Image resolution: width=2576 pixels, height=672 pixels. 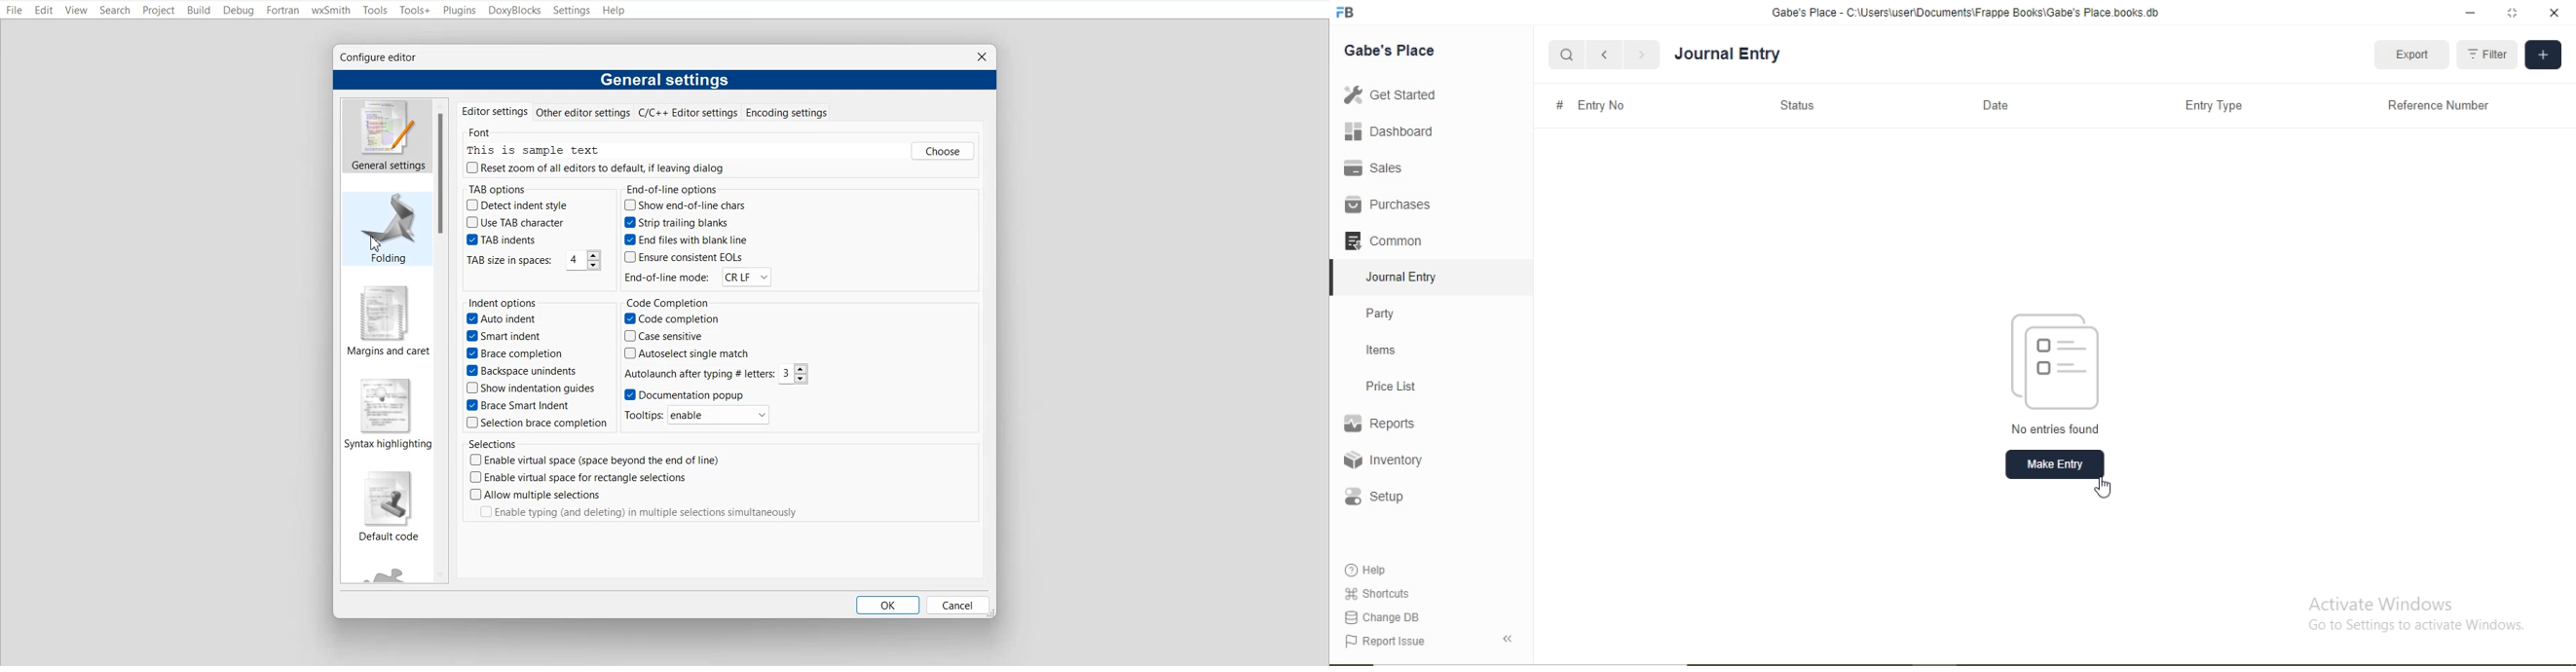 I want to click on full screen, so click(x=2513, y=13).